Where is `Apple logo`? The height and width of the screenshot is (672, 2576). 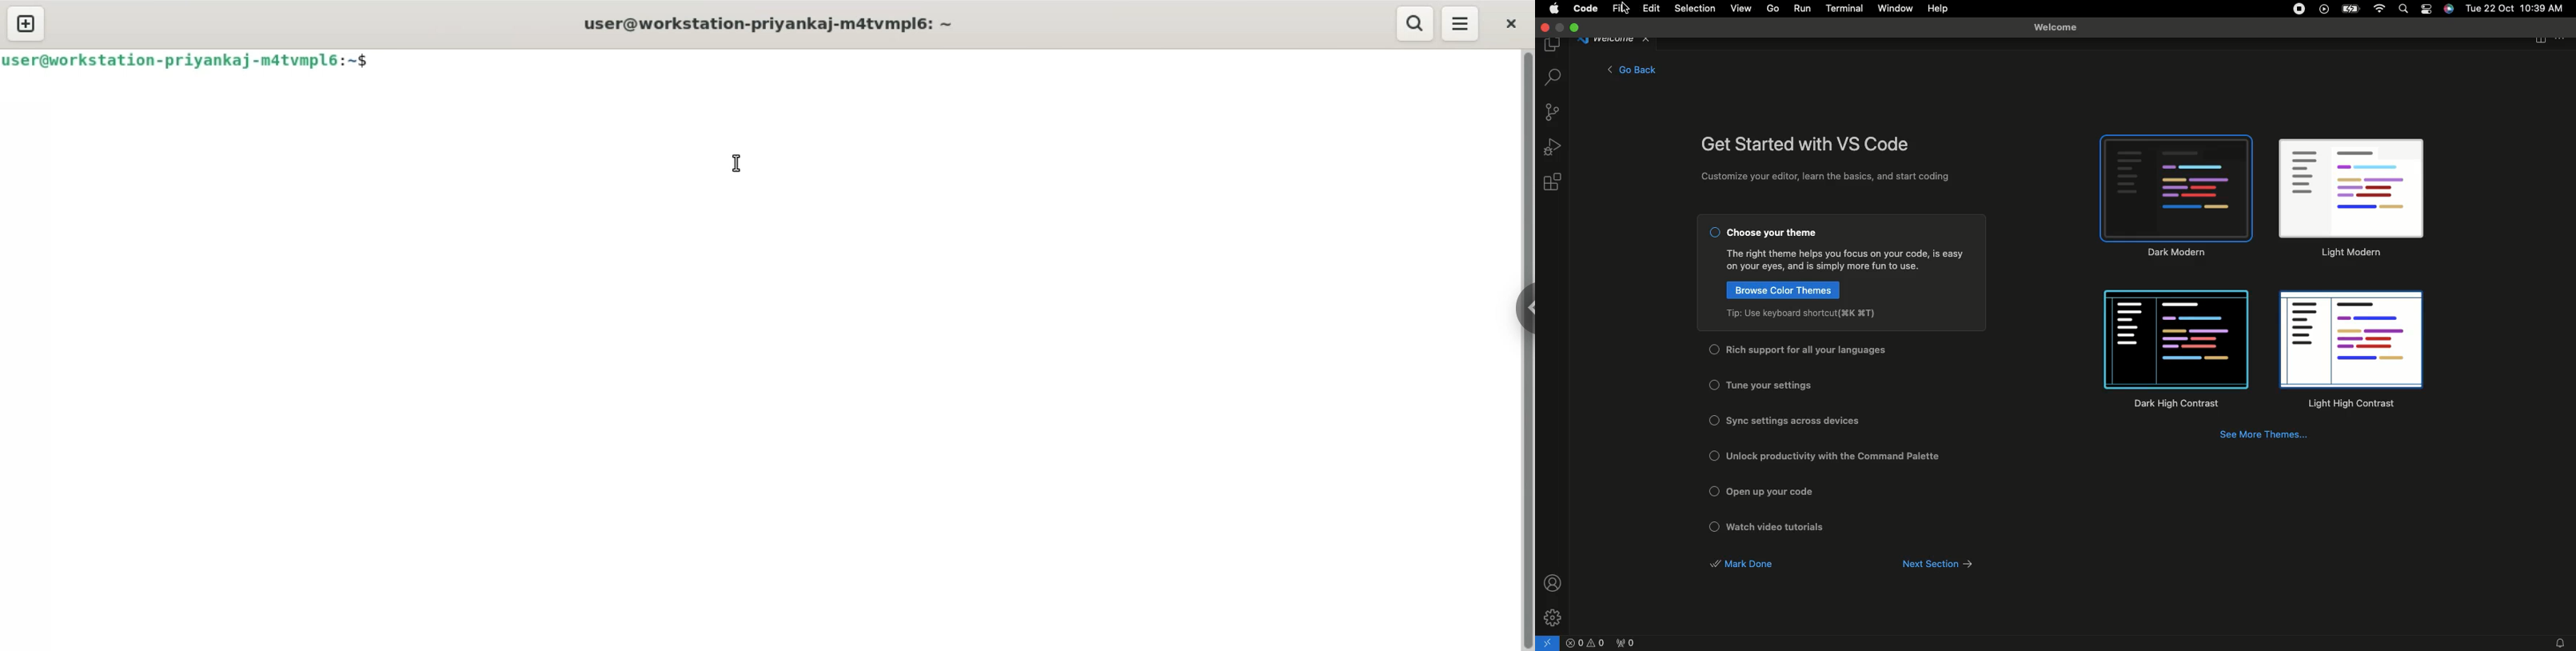 Apple logo is located at coordinates (1554, 9).